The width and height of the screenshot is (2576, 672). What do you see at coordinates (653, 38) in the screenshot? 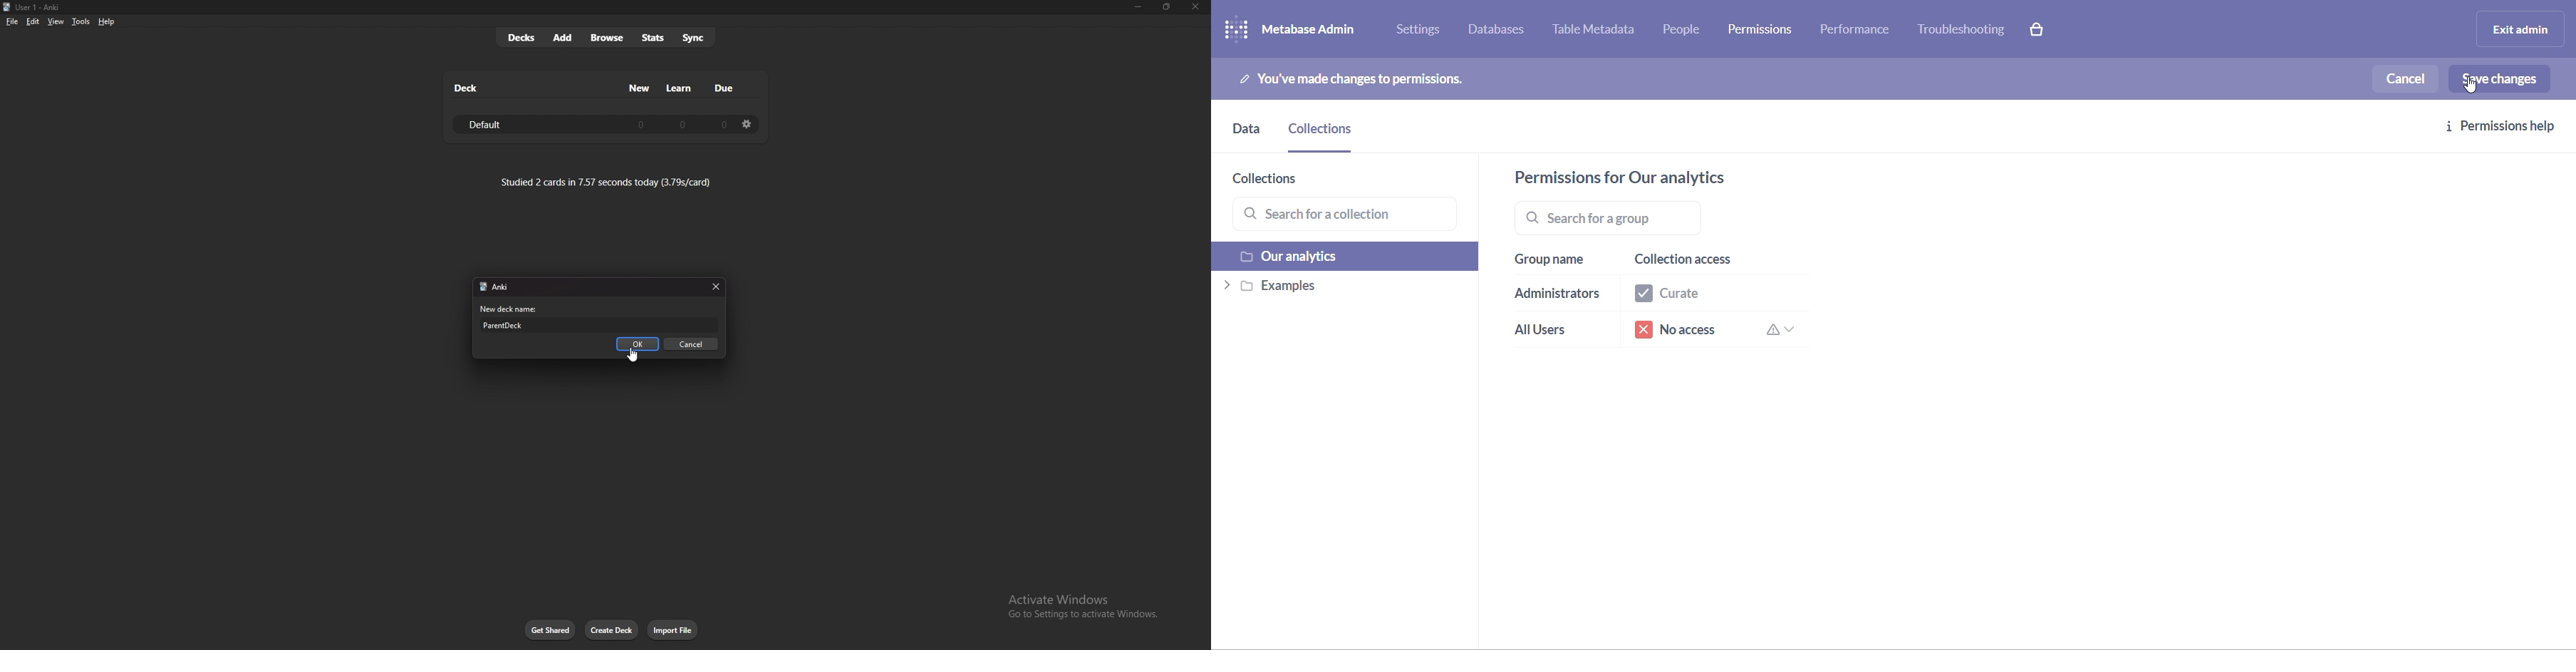
I see `stats` at bounding box center [653, 38].